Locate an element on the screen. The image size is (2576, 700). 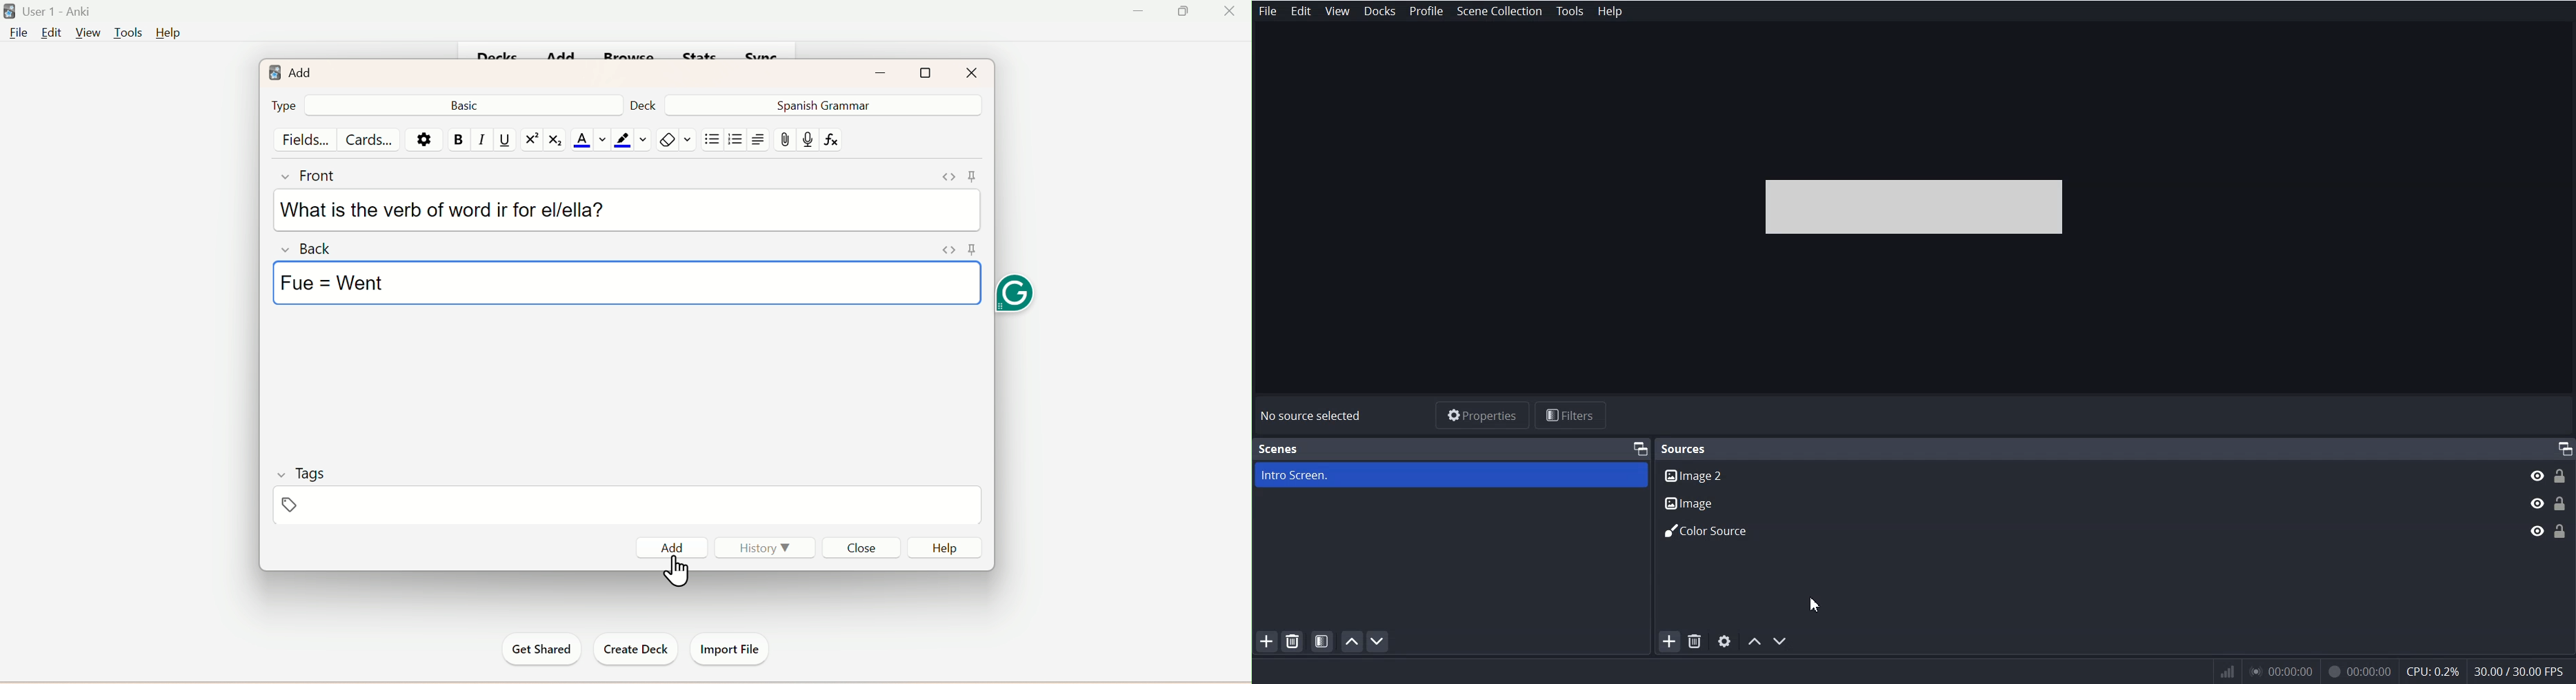
Tools is located at coordinates (1570, 11).